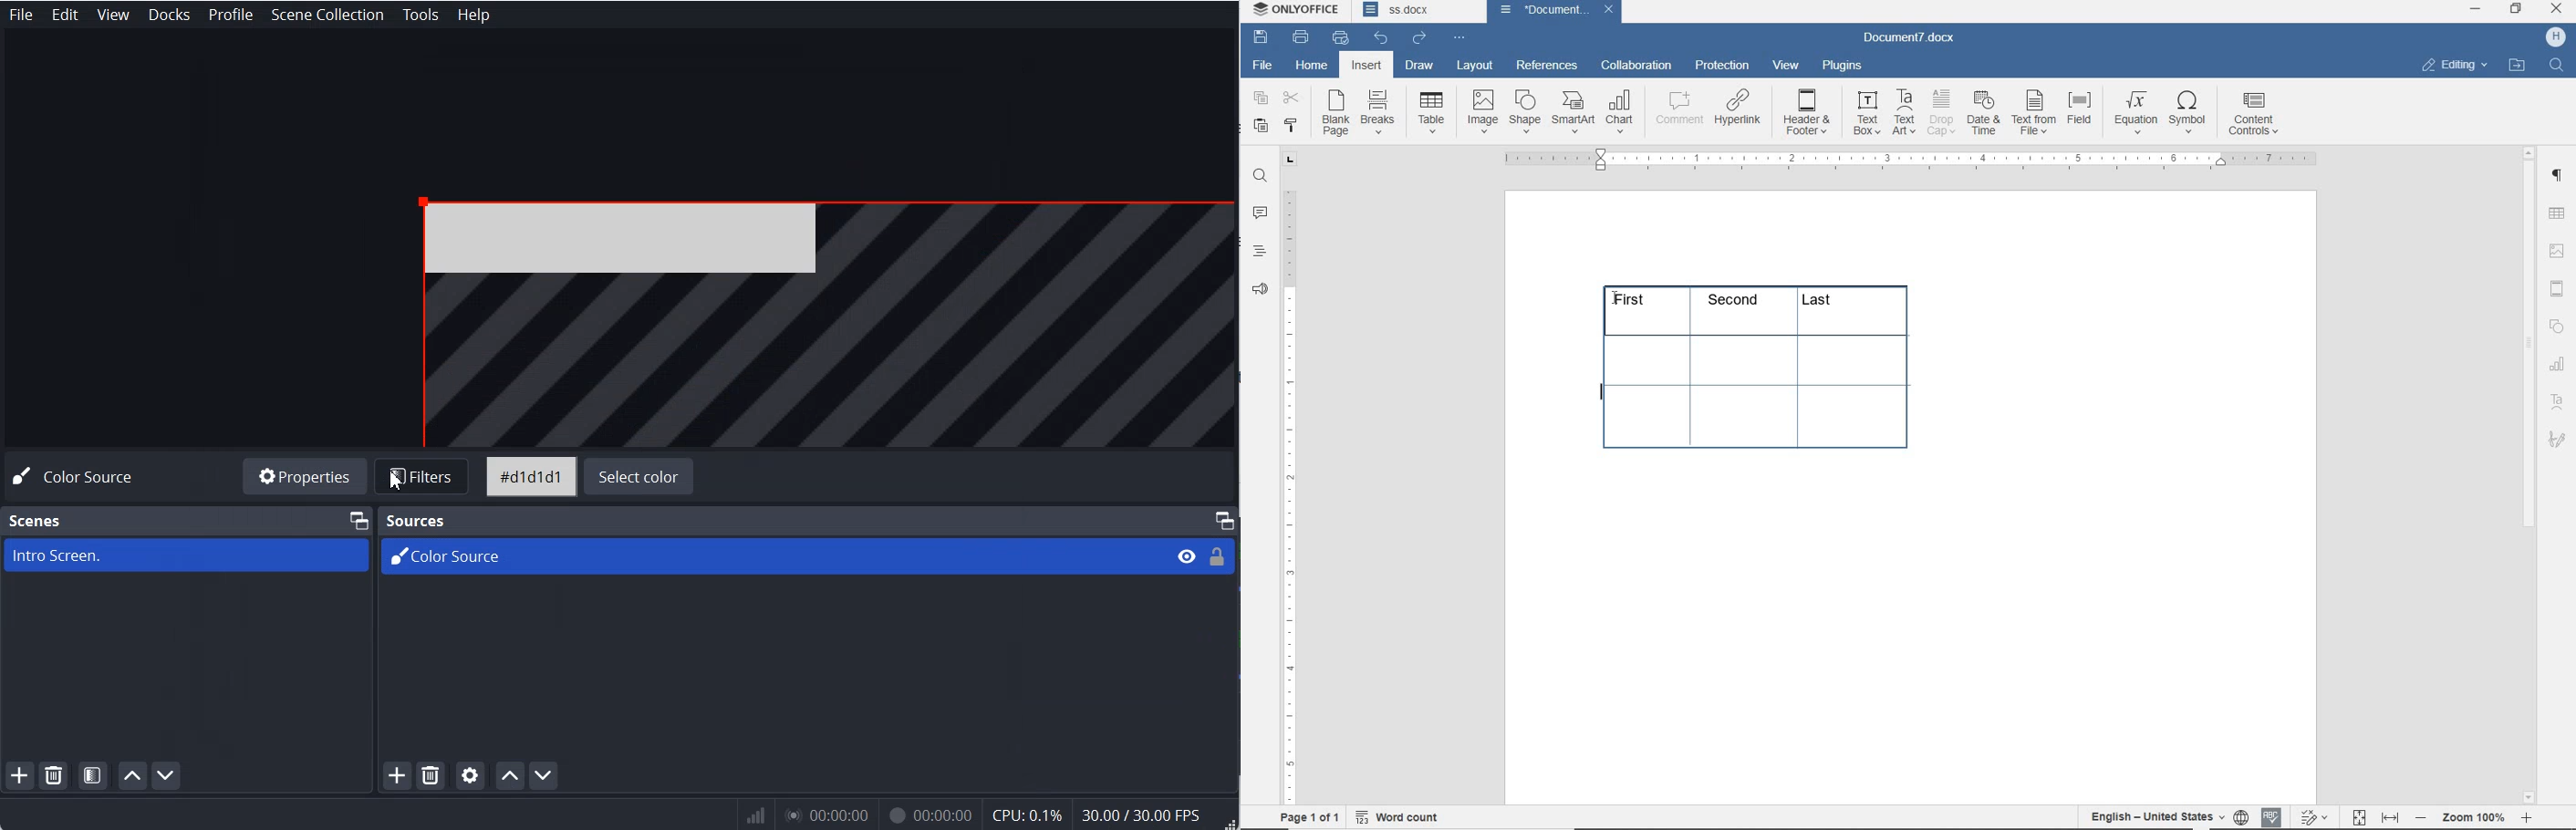 The width and height of the screenshot is (2576, 840). I want to click on system name, so click(1297, 10).